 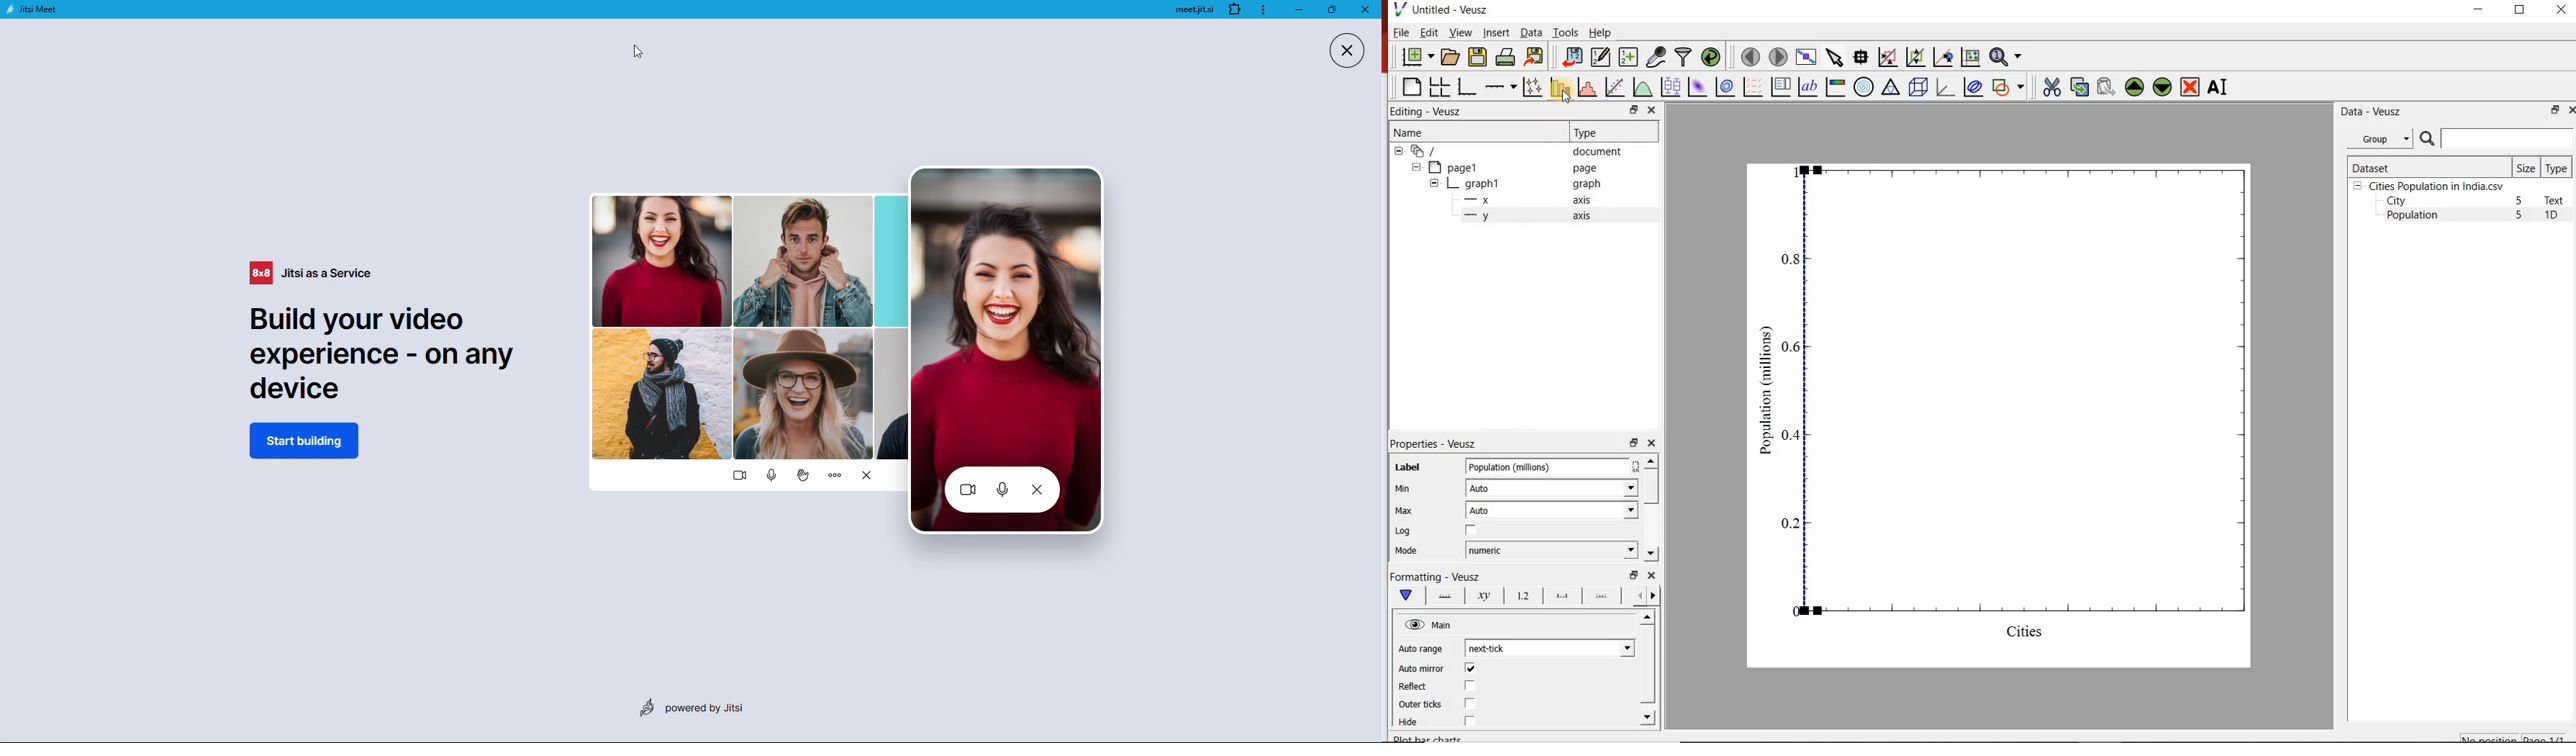 What do you see at coordinates (1410, 551) in the screenshot?
I see `Mode` at bounding box center [1410, 551].